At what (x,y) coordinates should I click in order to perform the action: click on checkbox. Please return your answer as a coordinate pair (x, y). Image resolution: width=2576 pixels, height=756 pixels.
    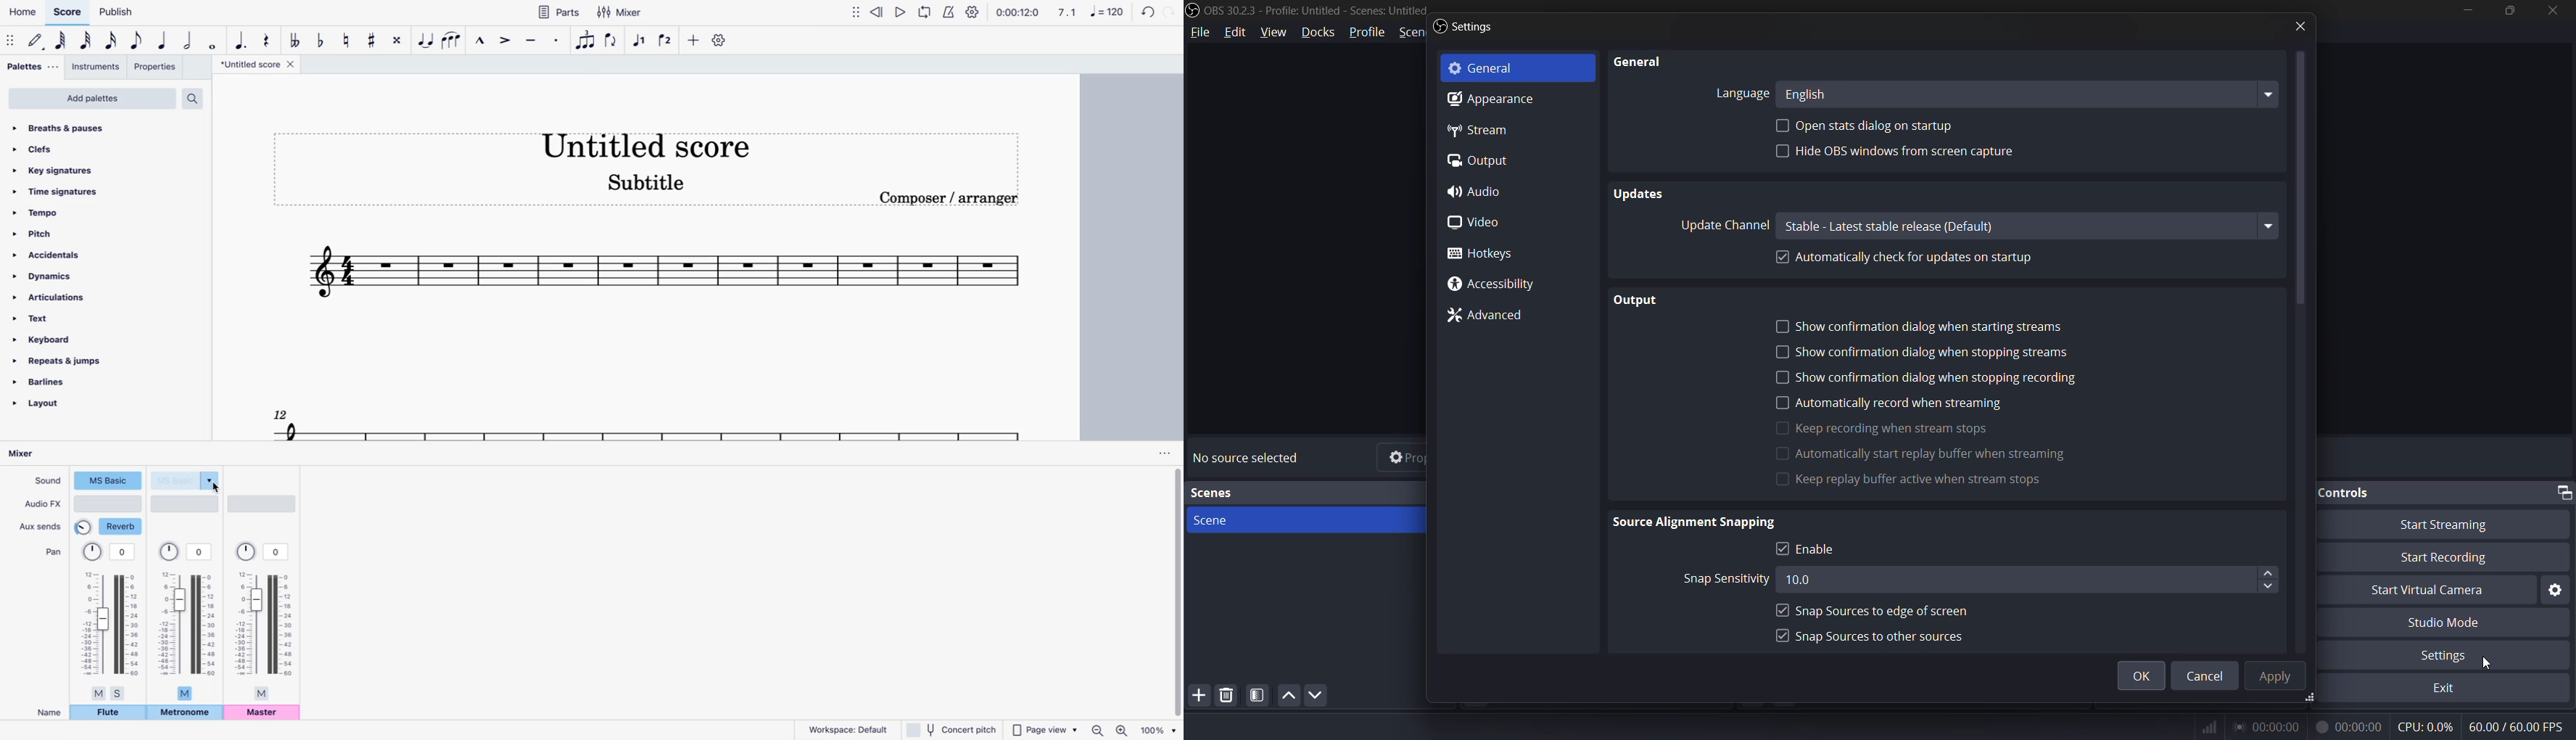
    Looking at the image, I should click on (1784, 255).